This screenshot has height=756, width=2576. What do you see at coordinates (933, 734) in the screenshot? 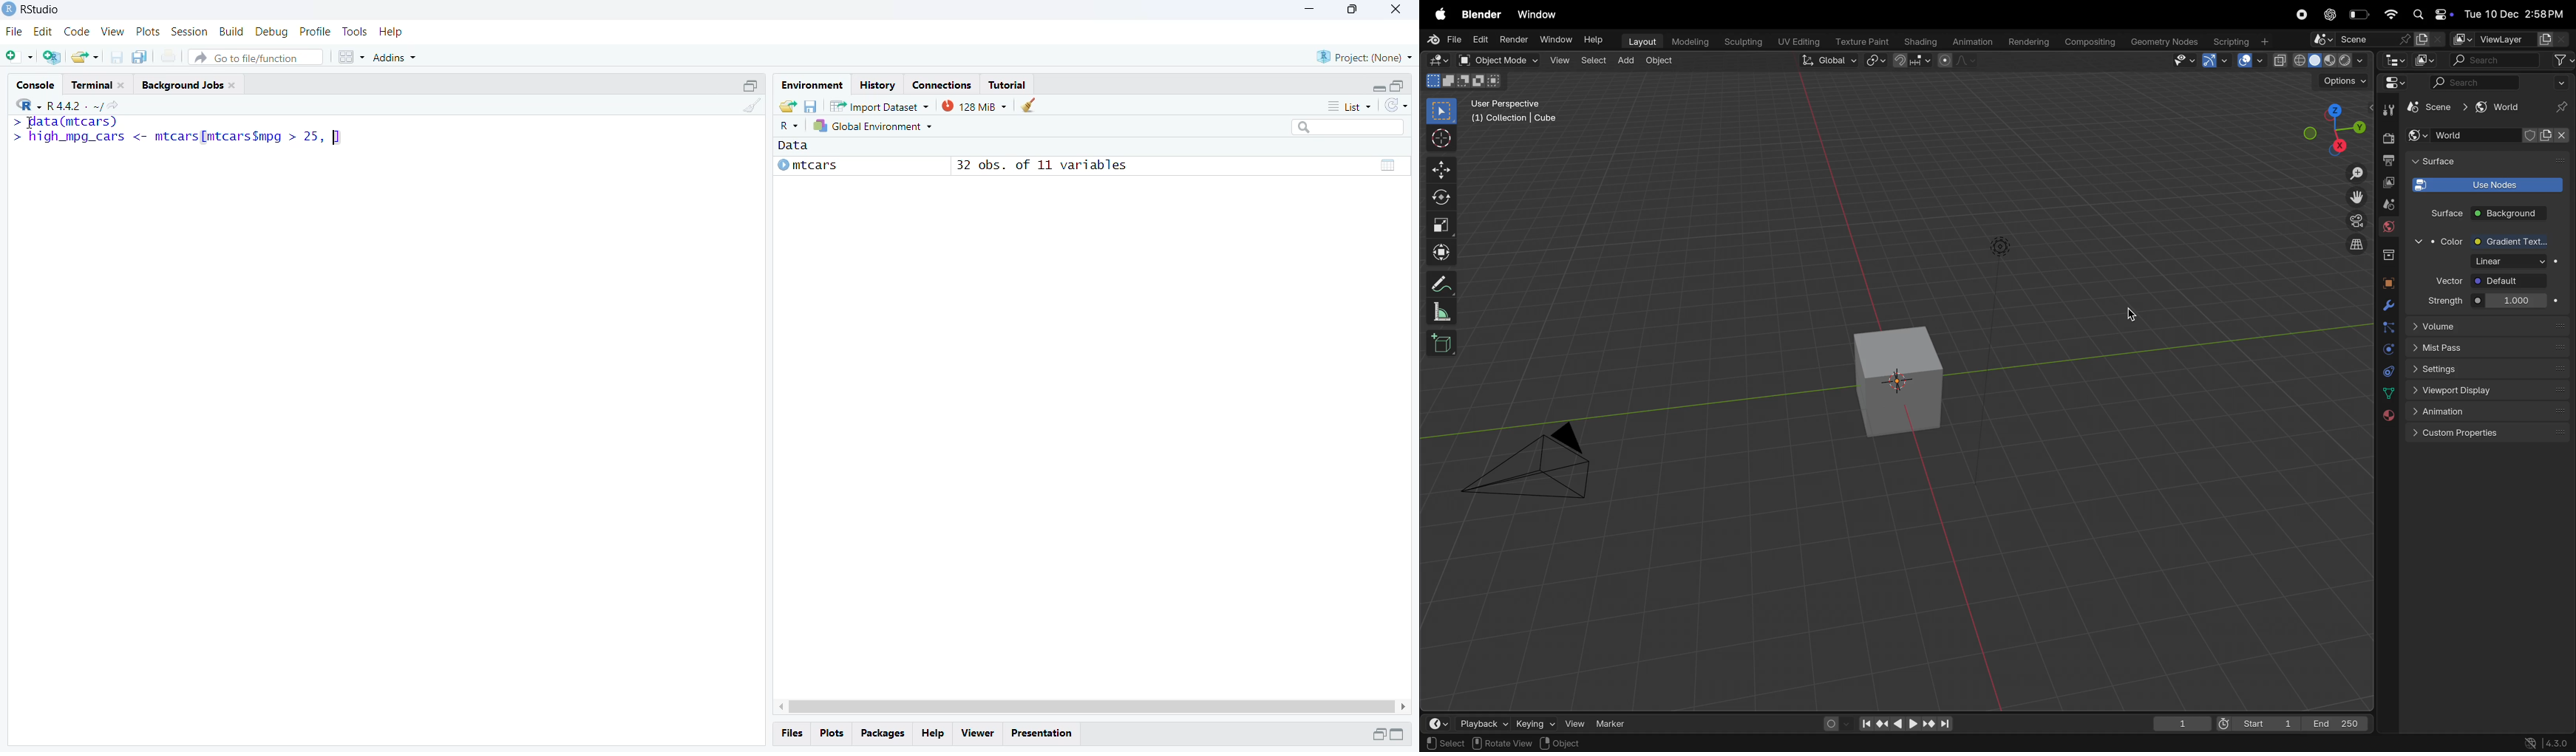
I see `Help` at bounding box center [933, 734].